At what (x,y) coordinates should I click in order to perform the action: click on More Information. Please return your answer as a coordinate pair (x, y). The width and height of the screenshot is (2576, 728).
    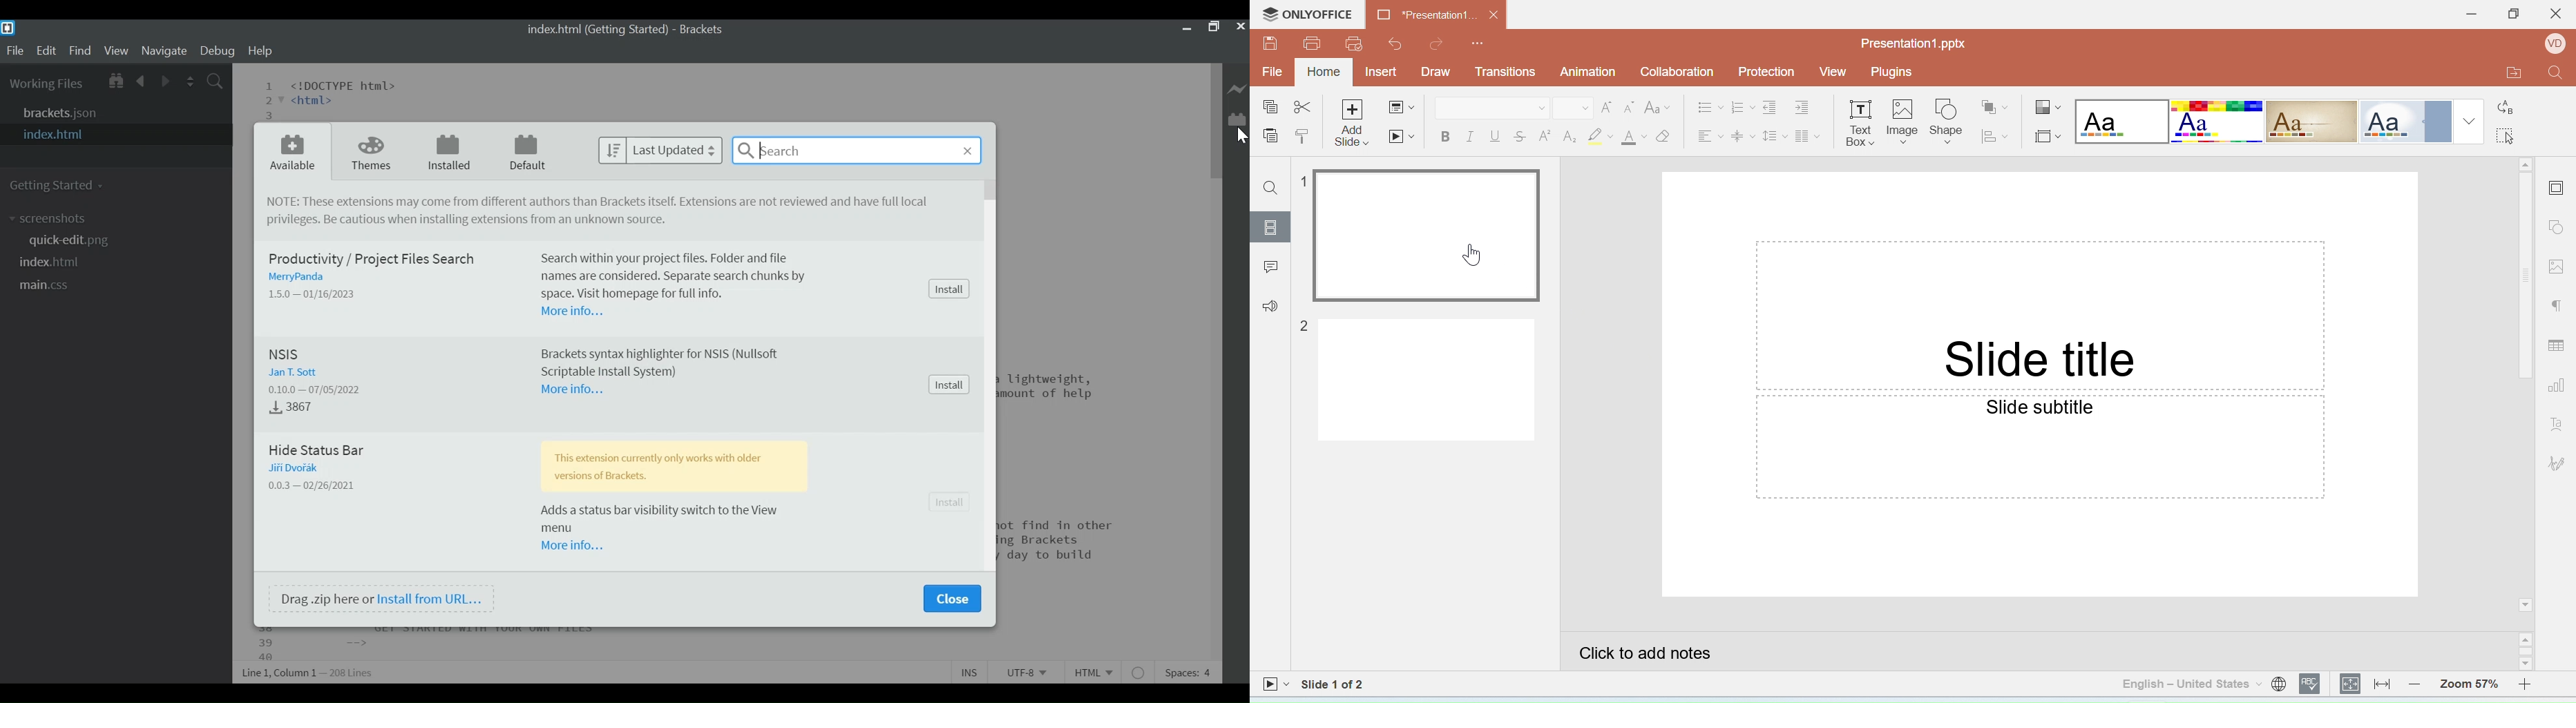
    Looking at the image, I should click on (574, 546).